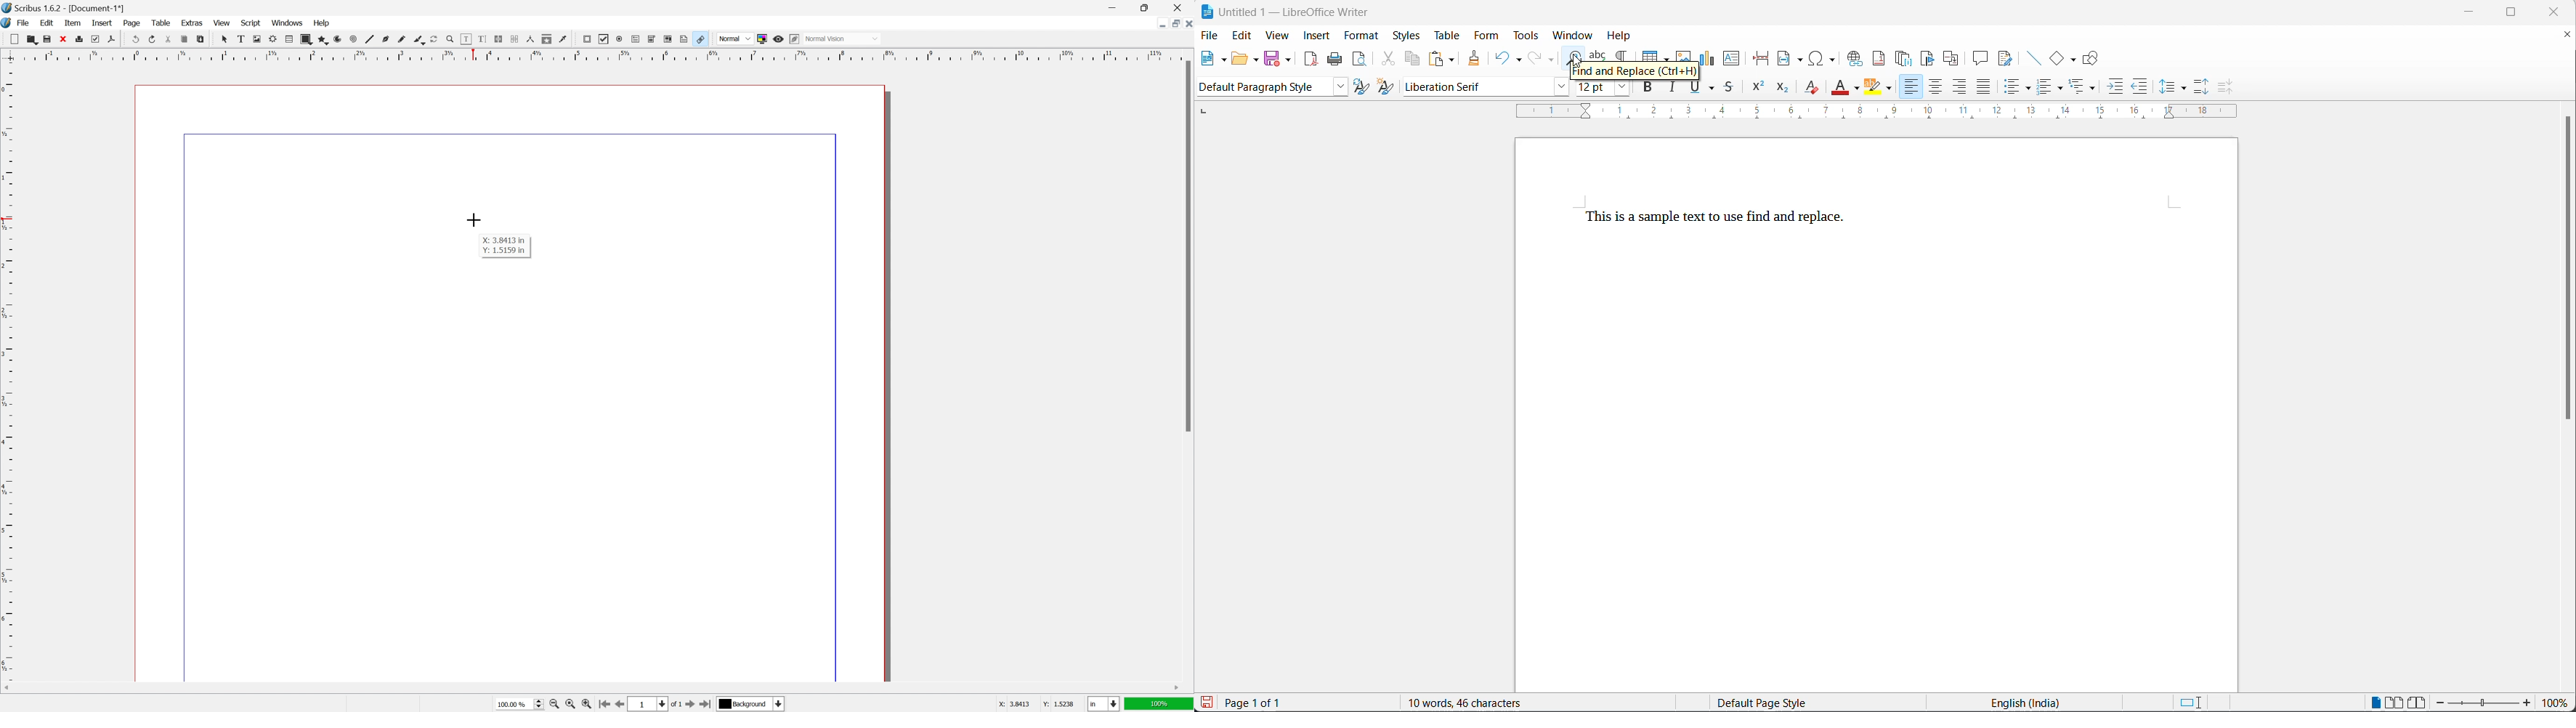 Image resolution: width=2576 pixels, height=728 pixels. What do you see at coordinates (2030, 89) in the screenshot?
I see `toggle unordered list options` at bounding box center [2030, 89].